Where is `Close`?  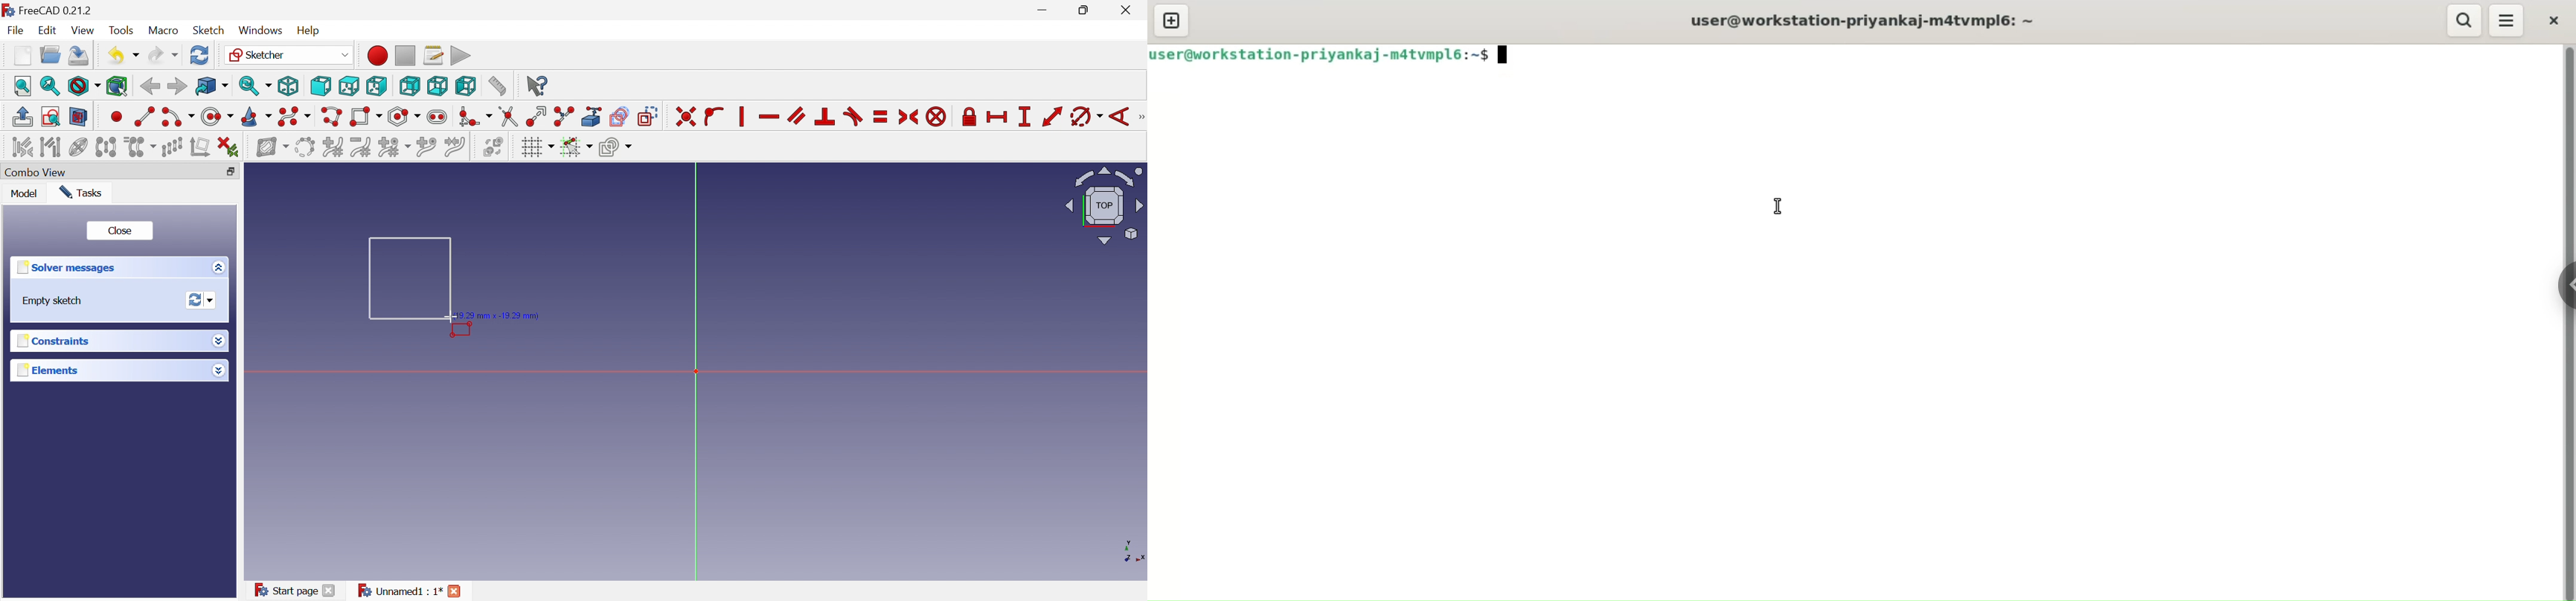 Close is located at coordinates (455, 591).